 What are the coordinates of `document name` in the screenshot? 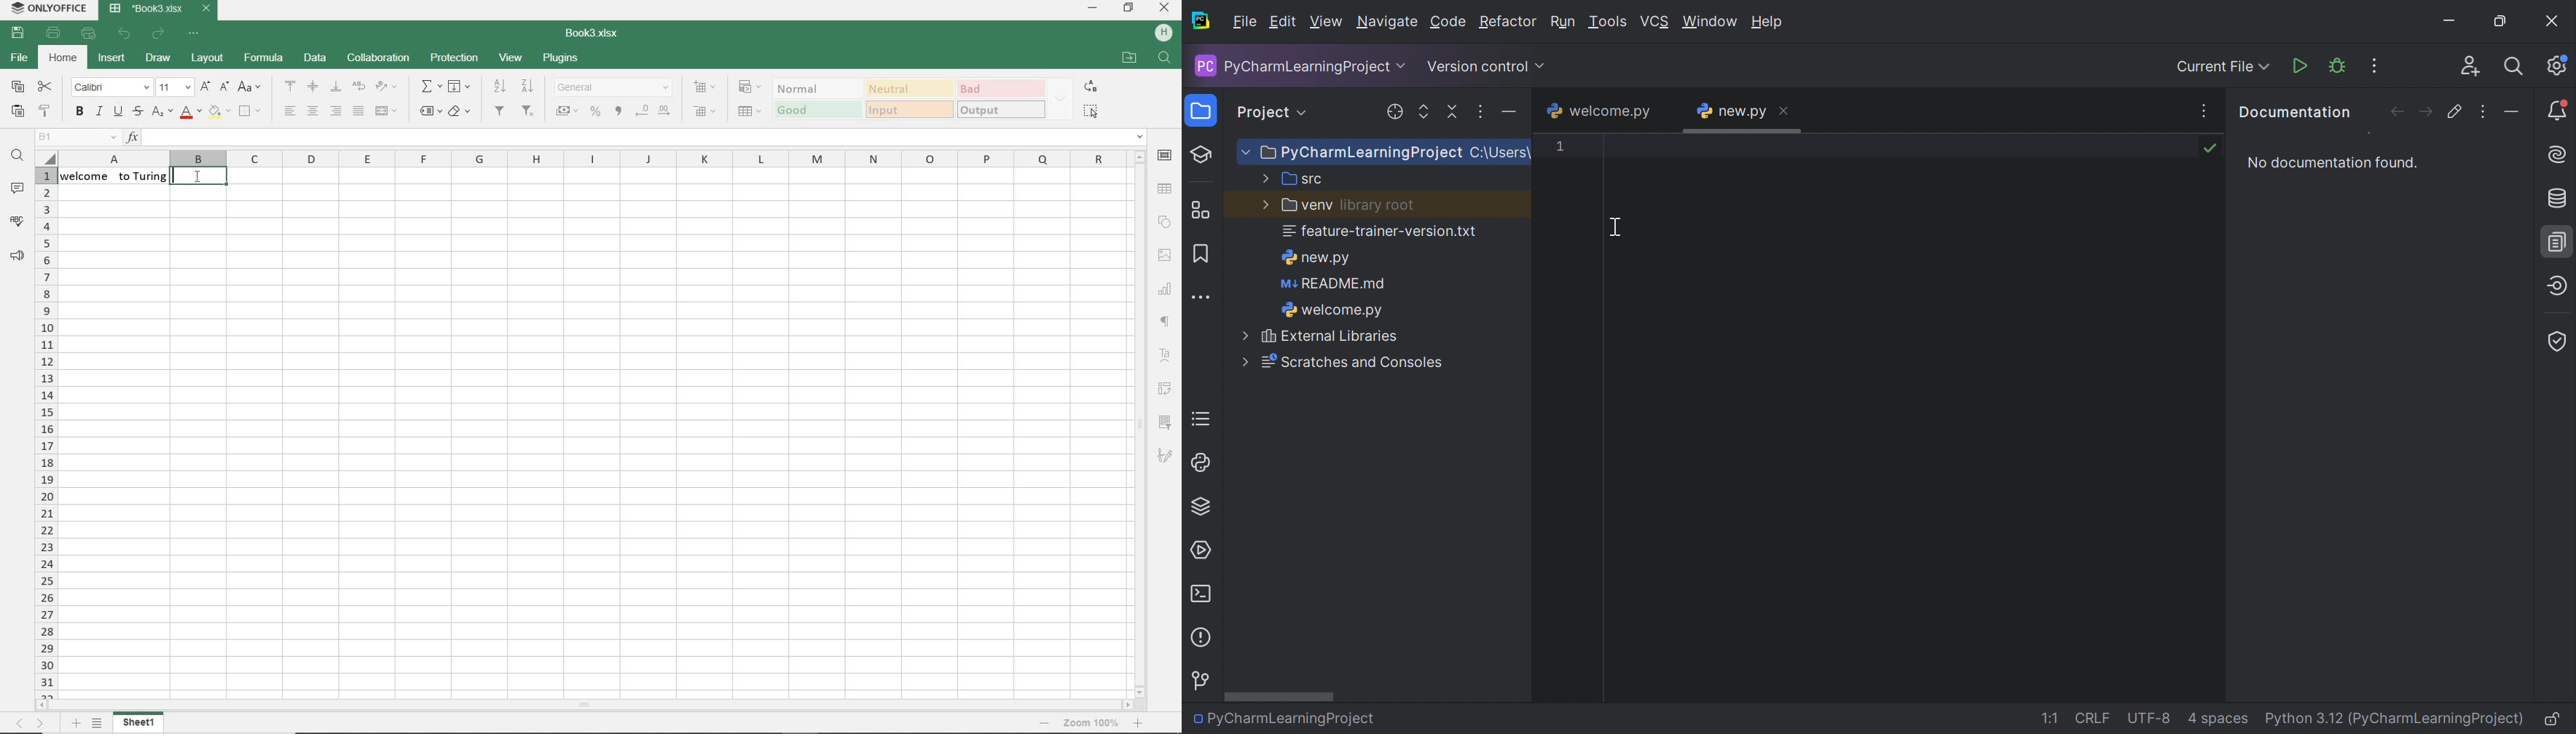 It's located at (594, 32).